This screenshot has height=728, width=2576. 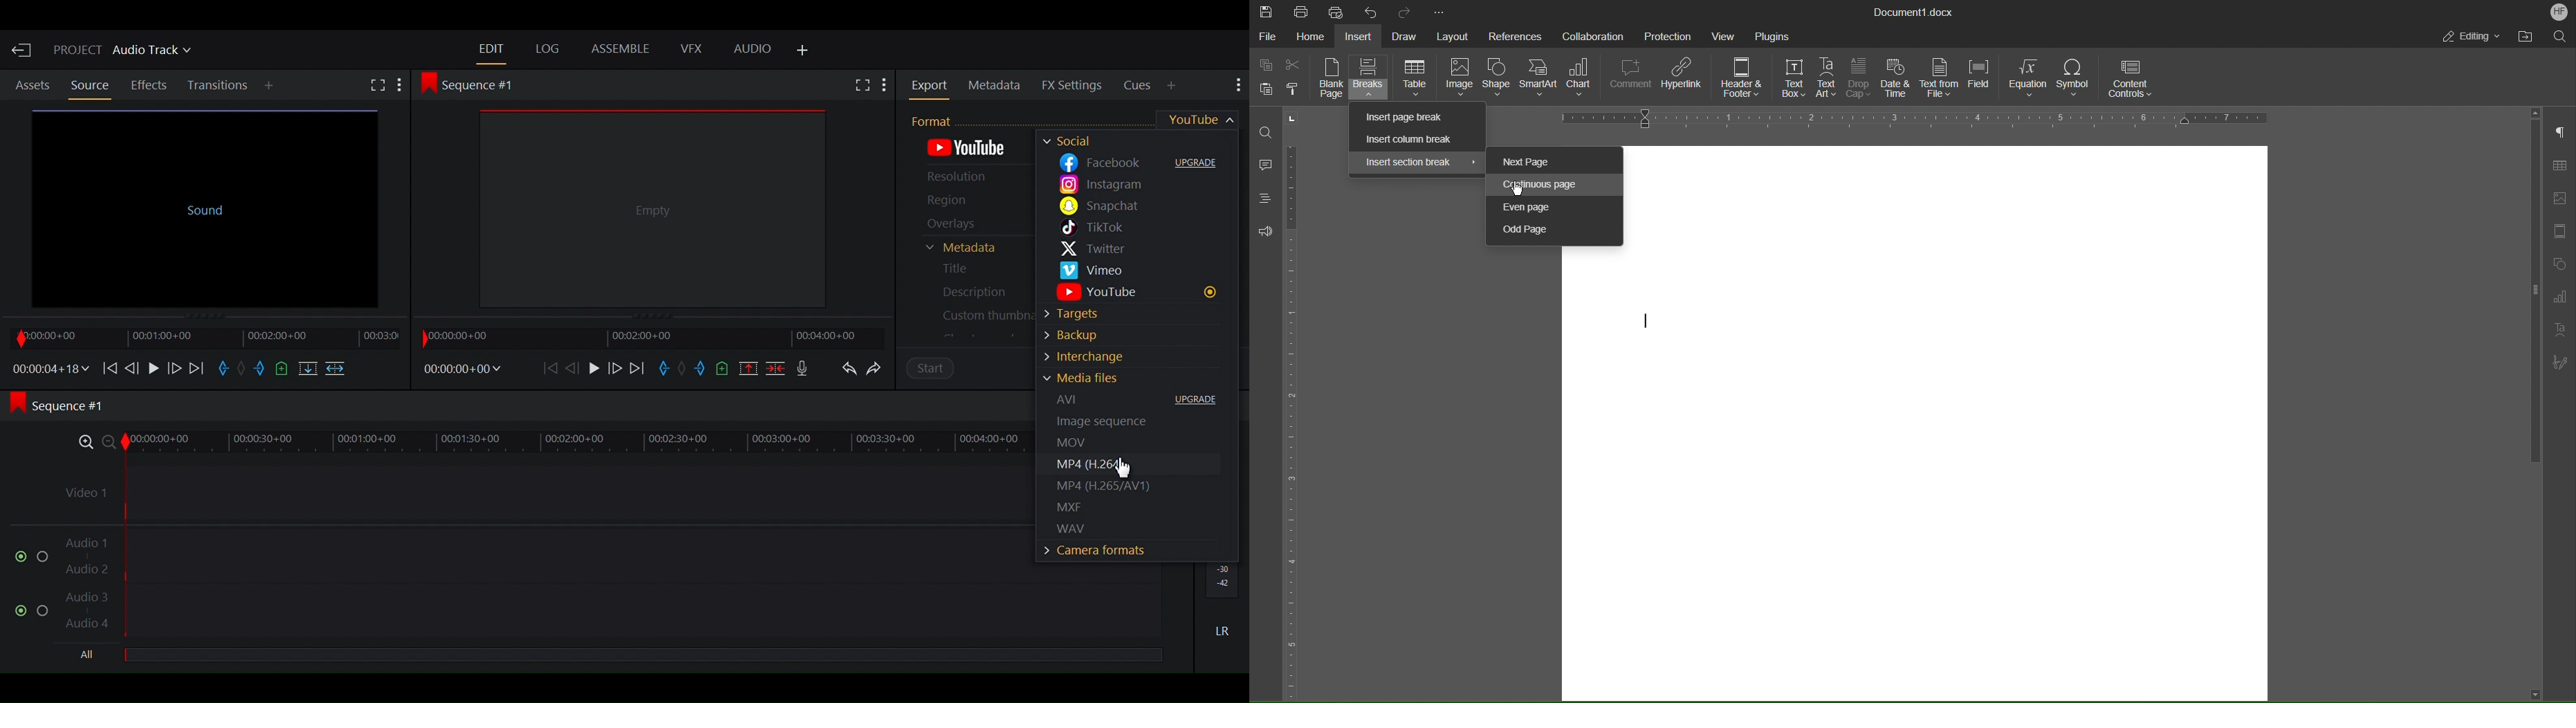 I want to click on Document Title, so click(x=1910, y=12).